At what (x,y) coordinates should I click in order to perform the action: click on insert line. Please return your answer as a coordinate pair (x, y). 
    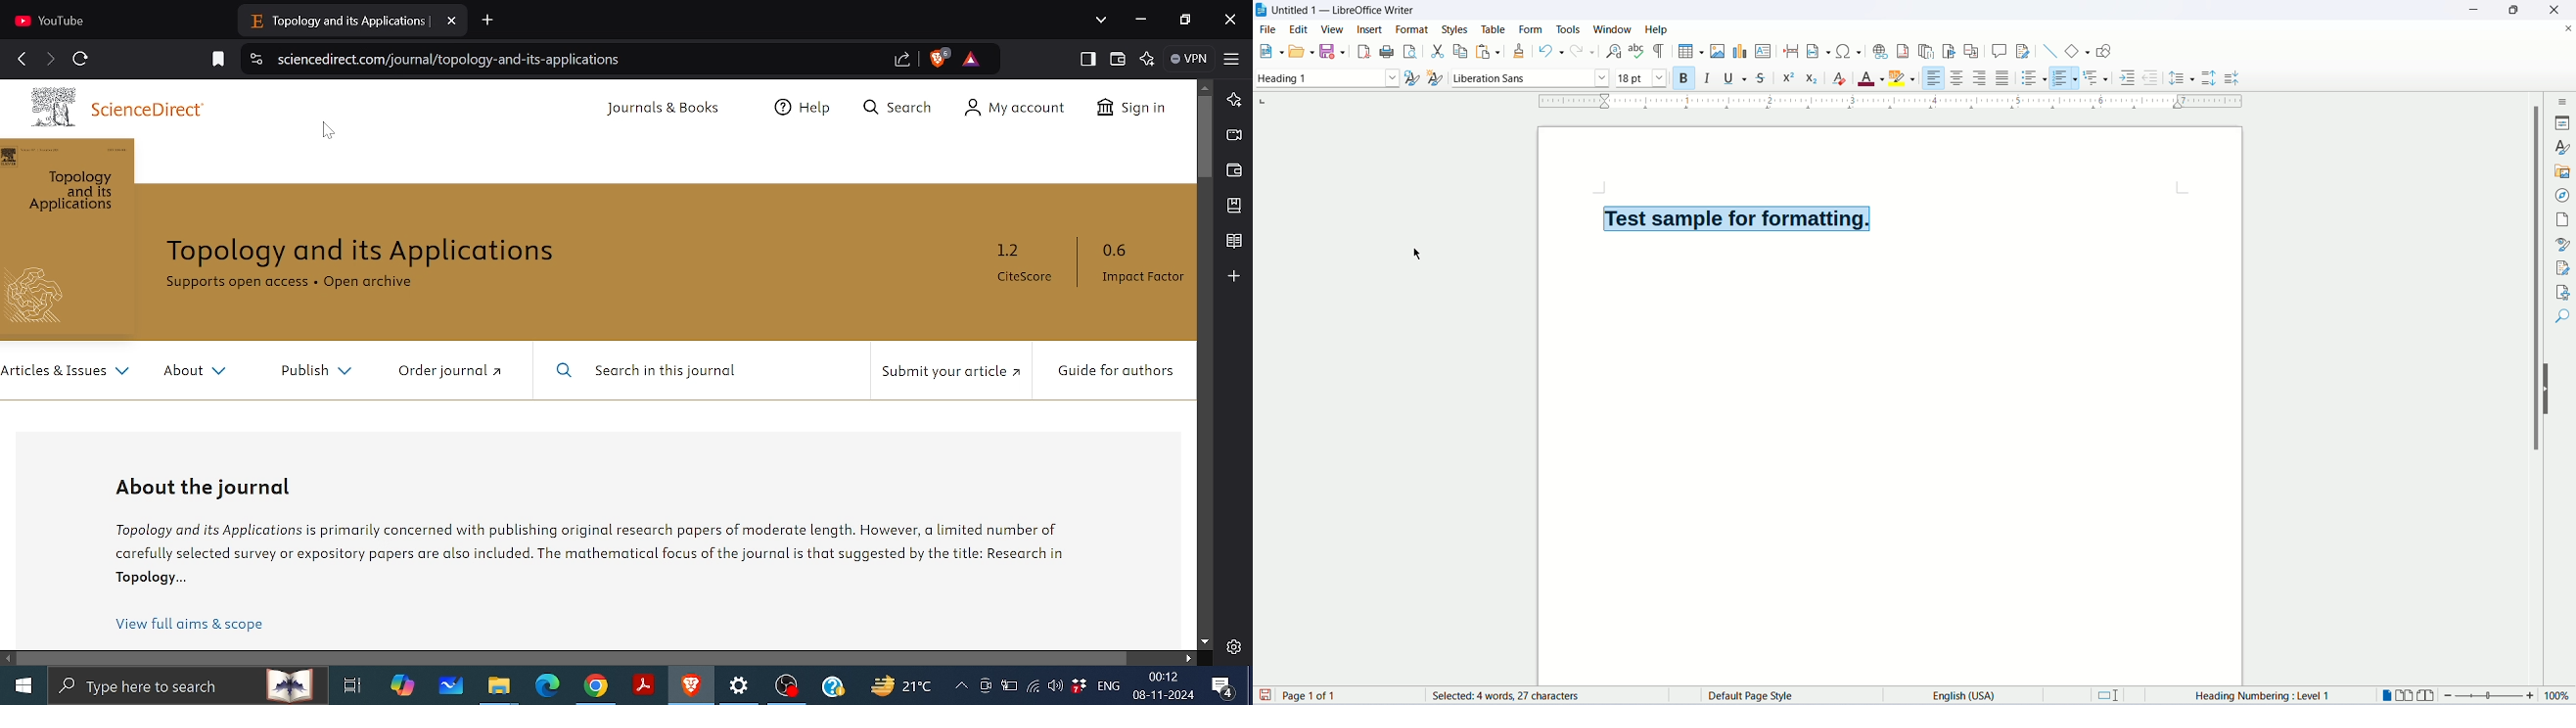
    Looking at the image, I should click on (2048, 50).